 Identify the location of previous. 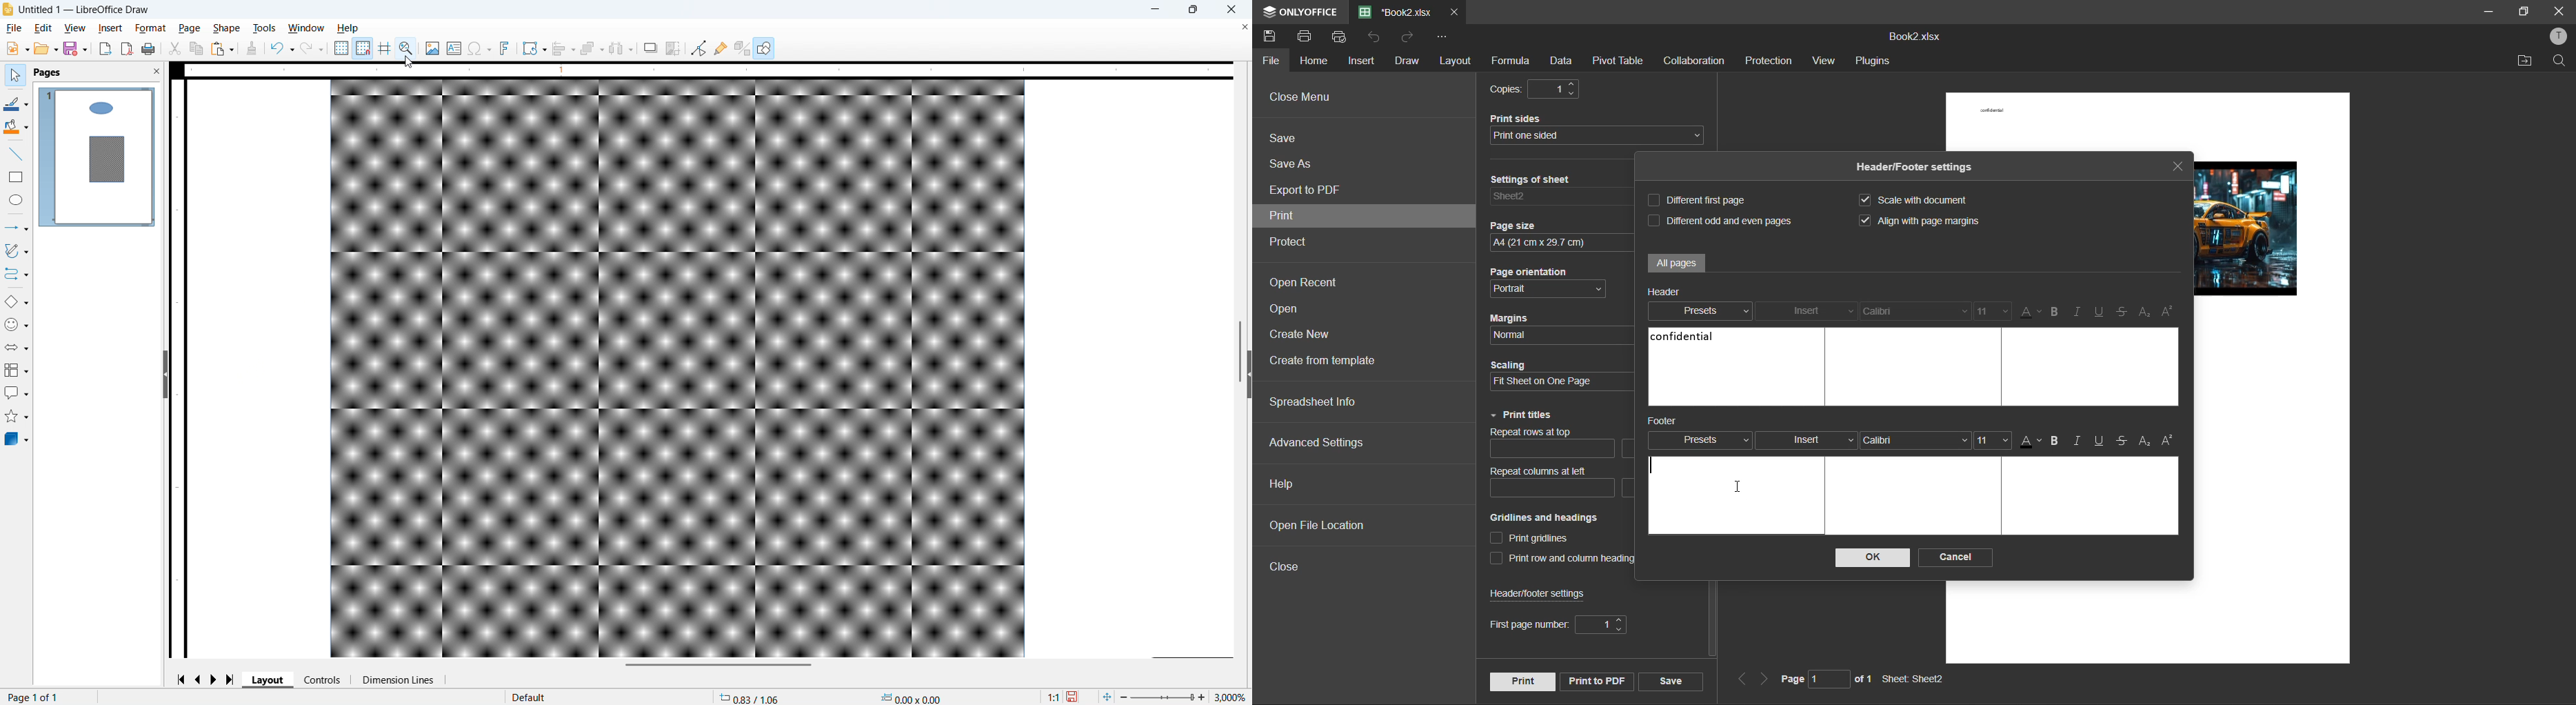
(1740, 677).